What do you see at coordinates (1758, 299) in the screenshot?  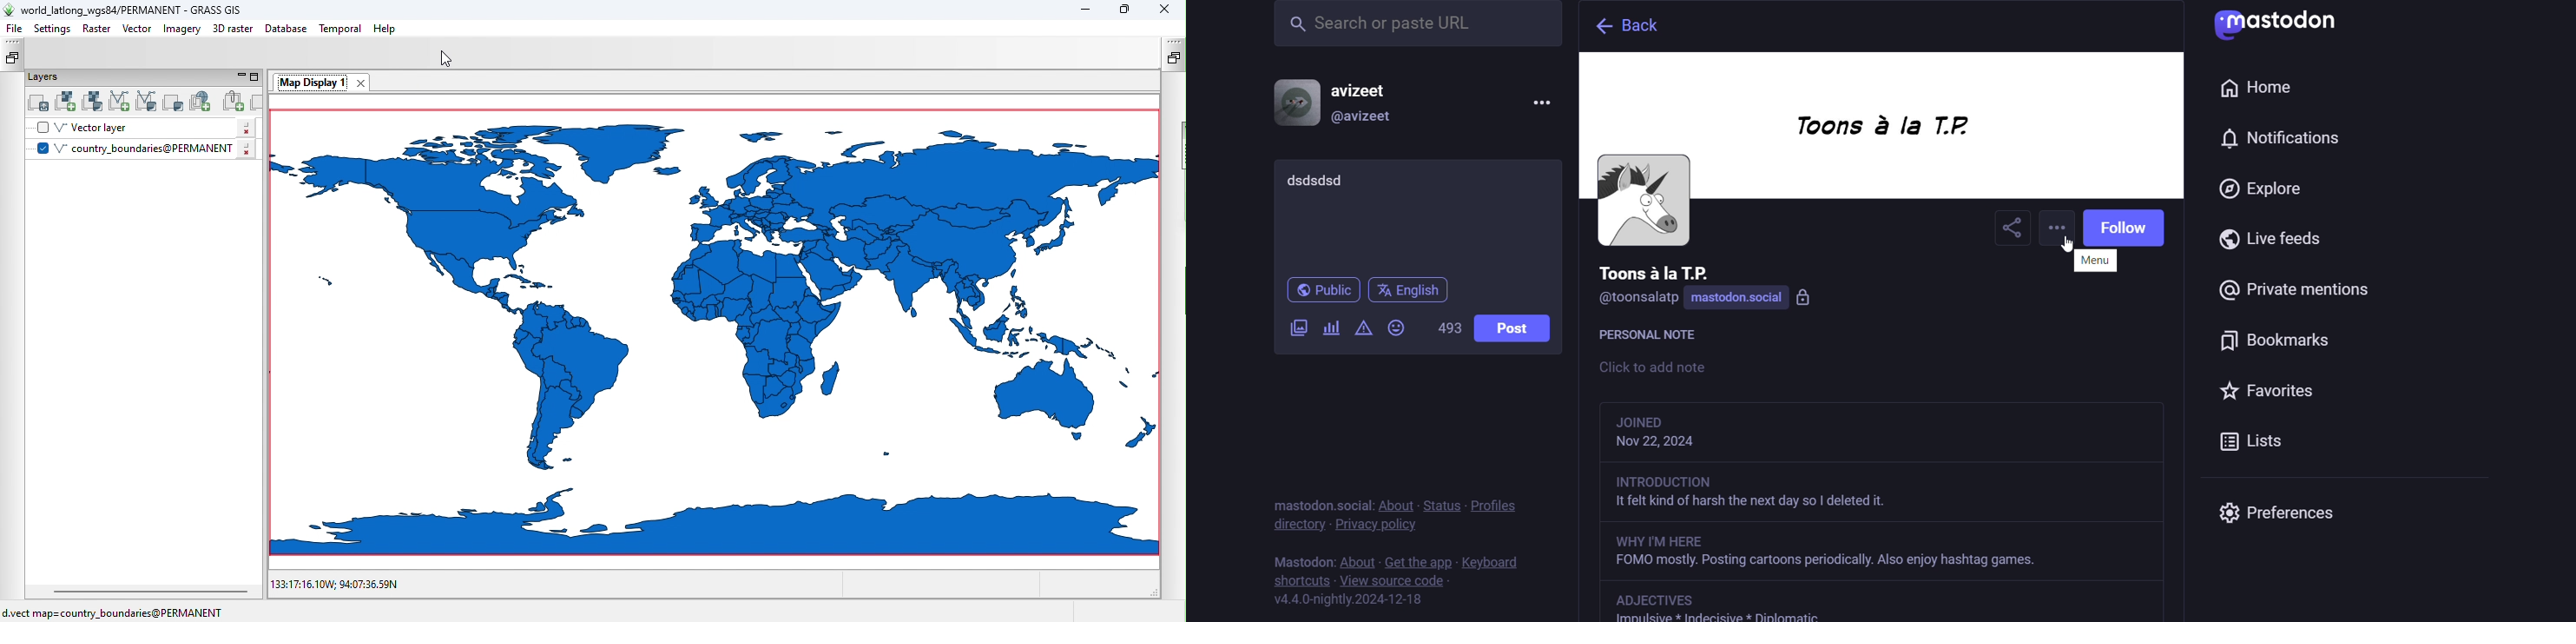 I see `mastodon social` at bounding box center [1758, 299].